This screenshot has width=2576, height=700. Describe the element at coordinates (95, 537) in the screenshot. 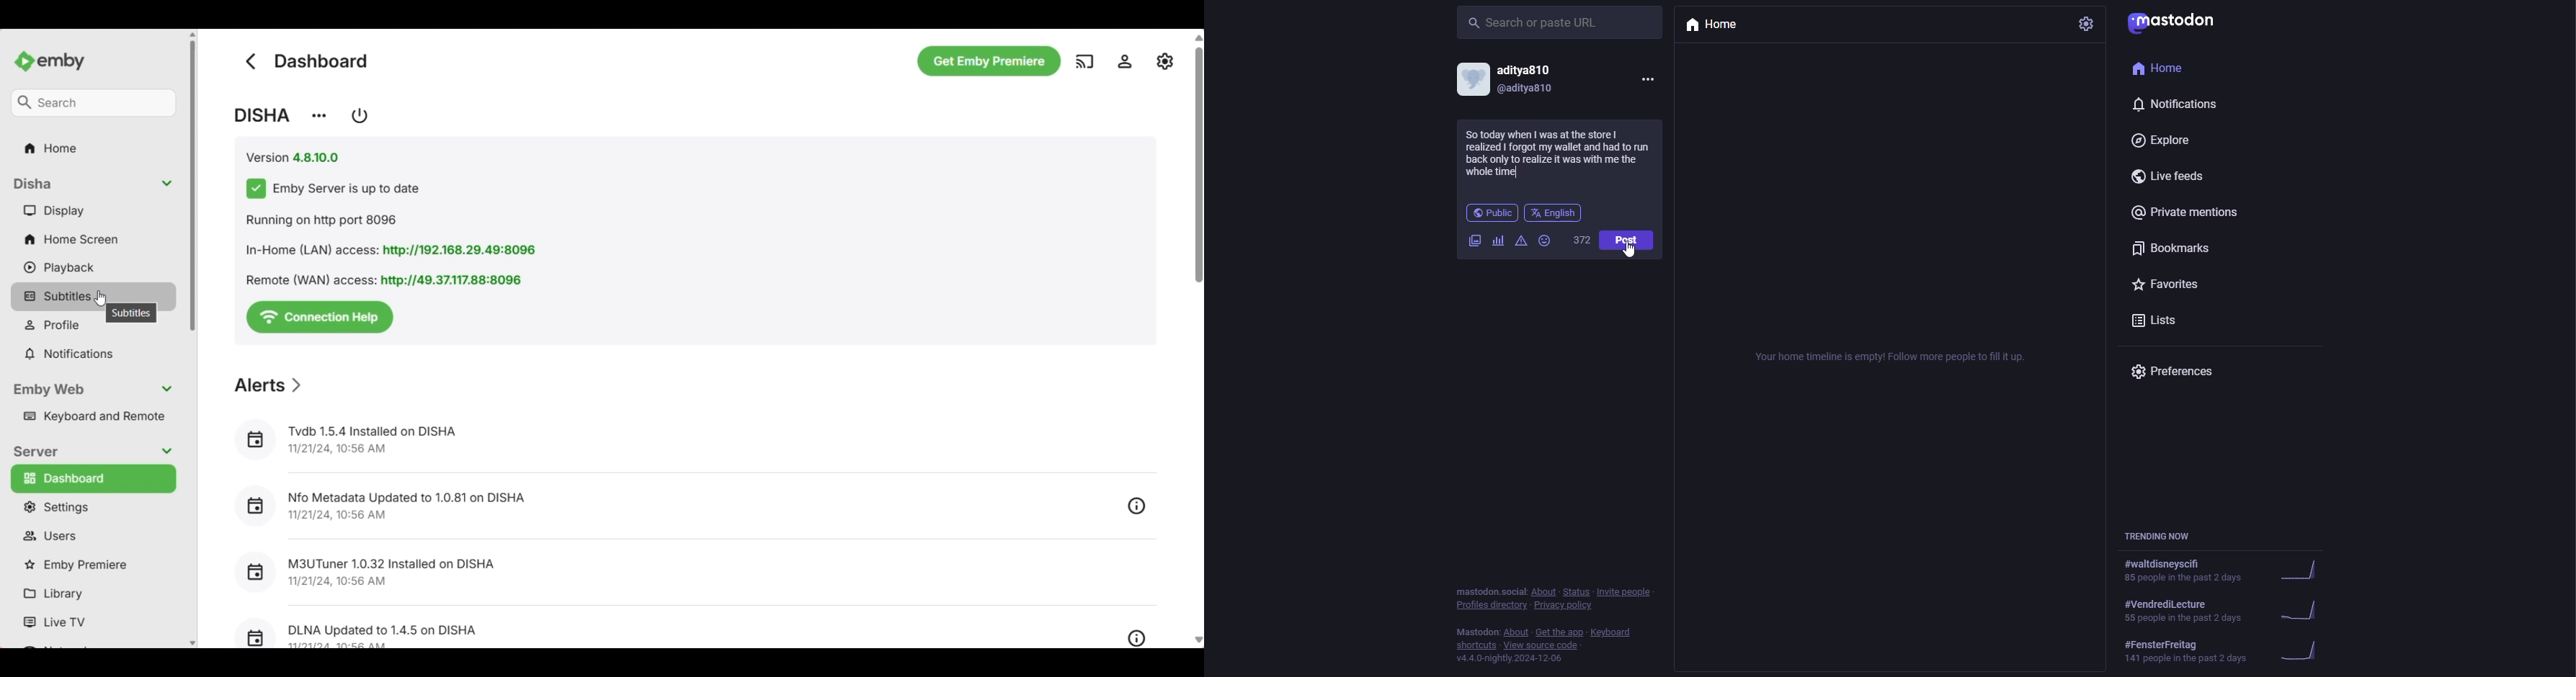

I see `Users` at that location.